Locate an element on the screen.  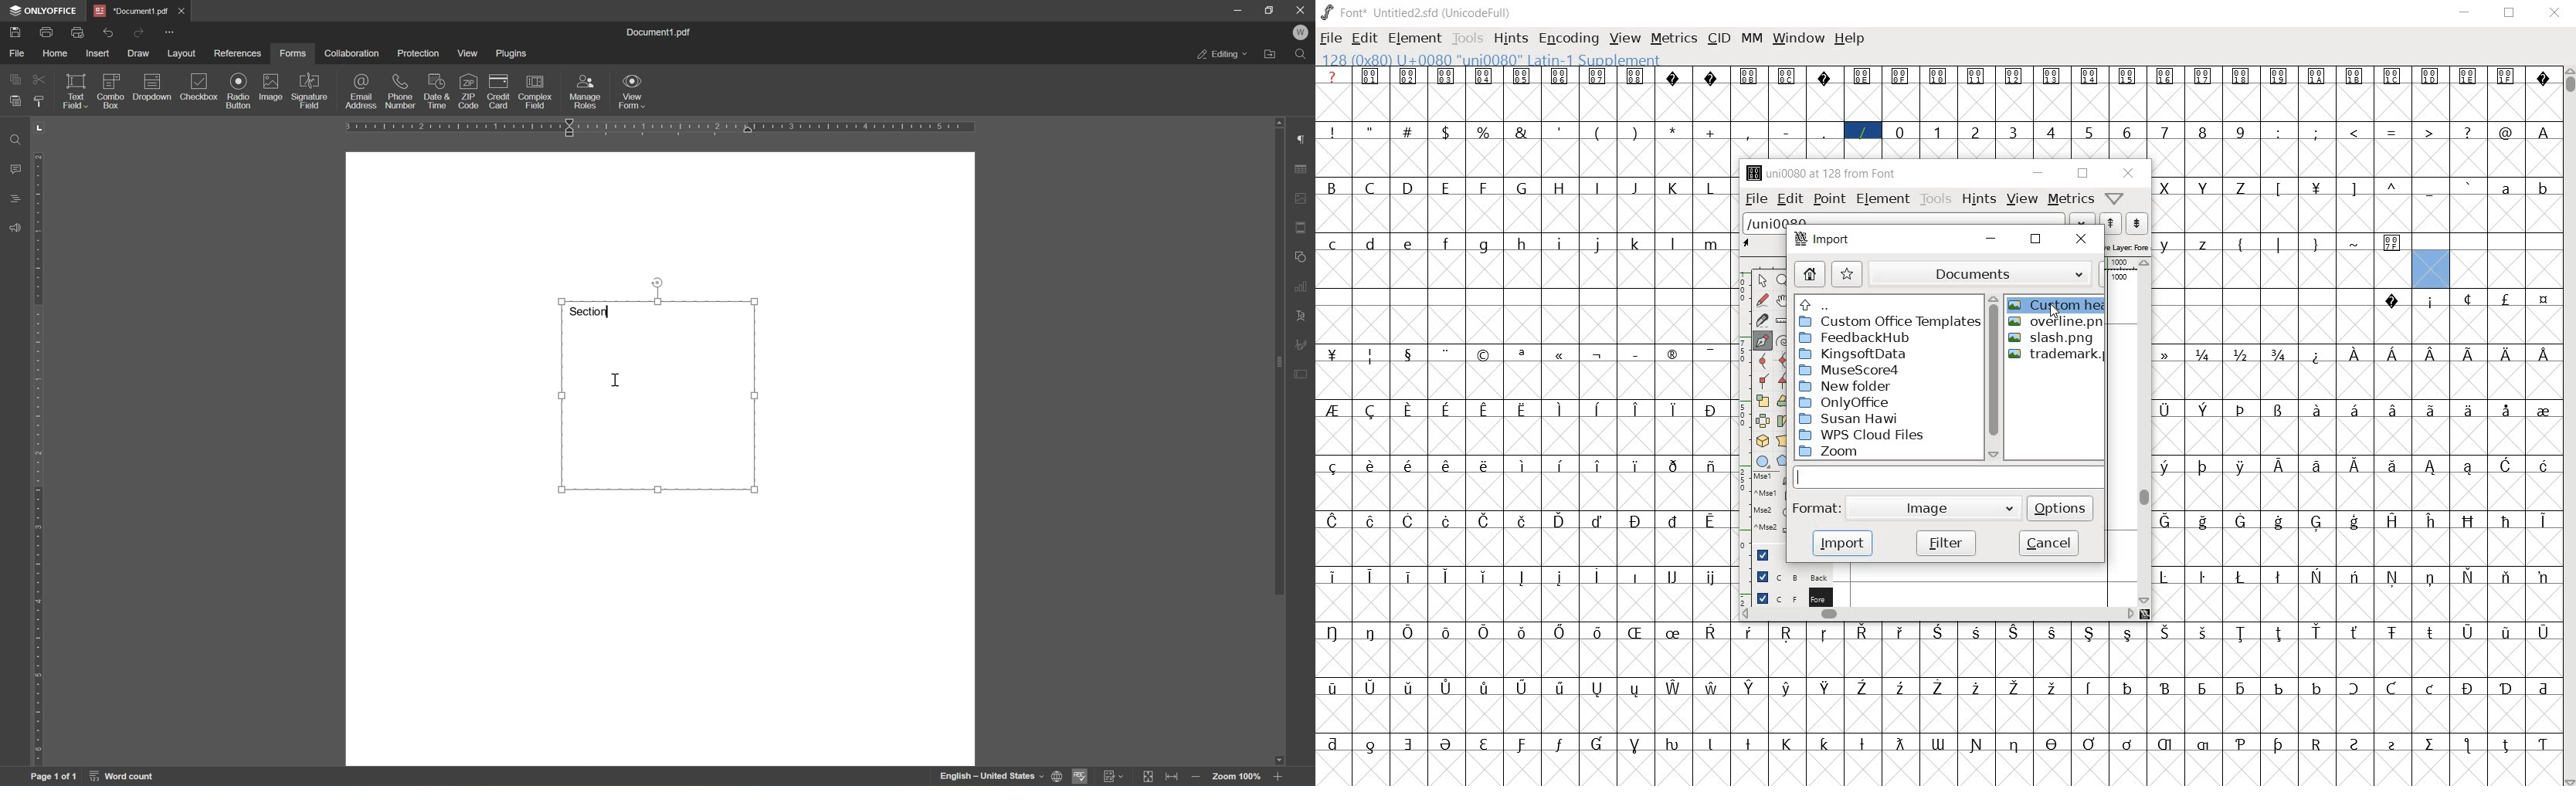
ELEMENT is located at coordinates (1416, 39).